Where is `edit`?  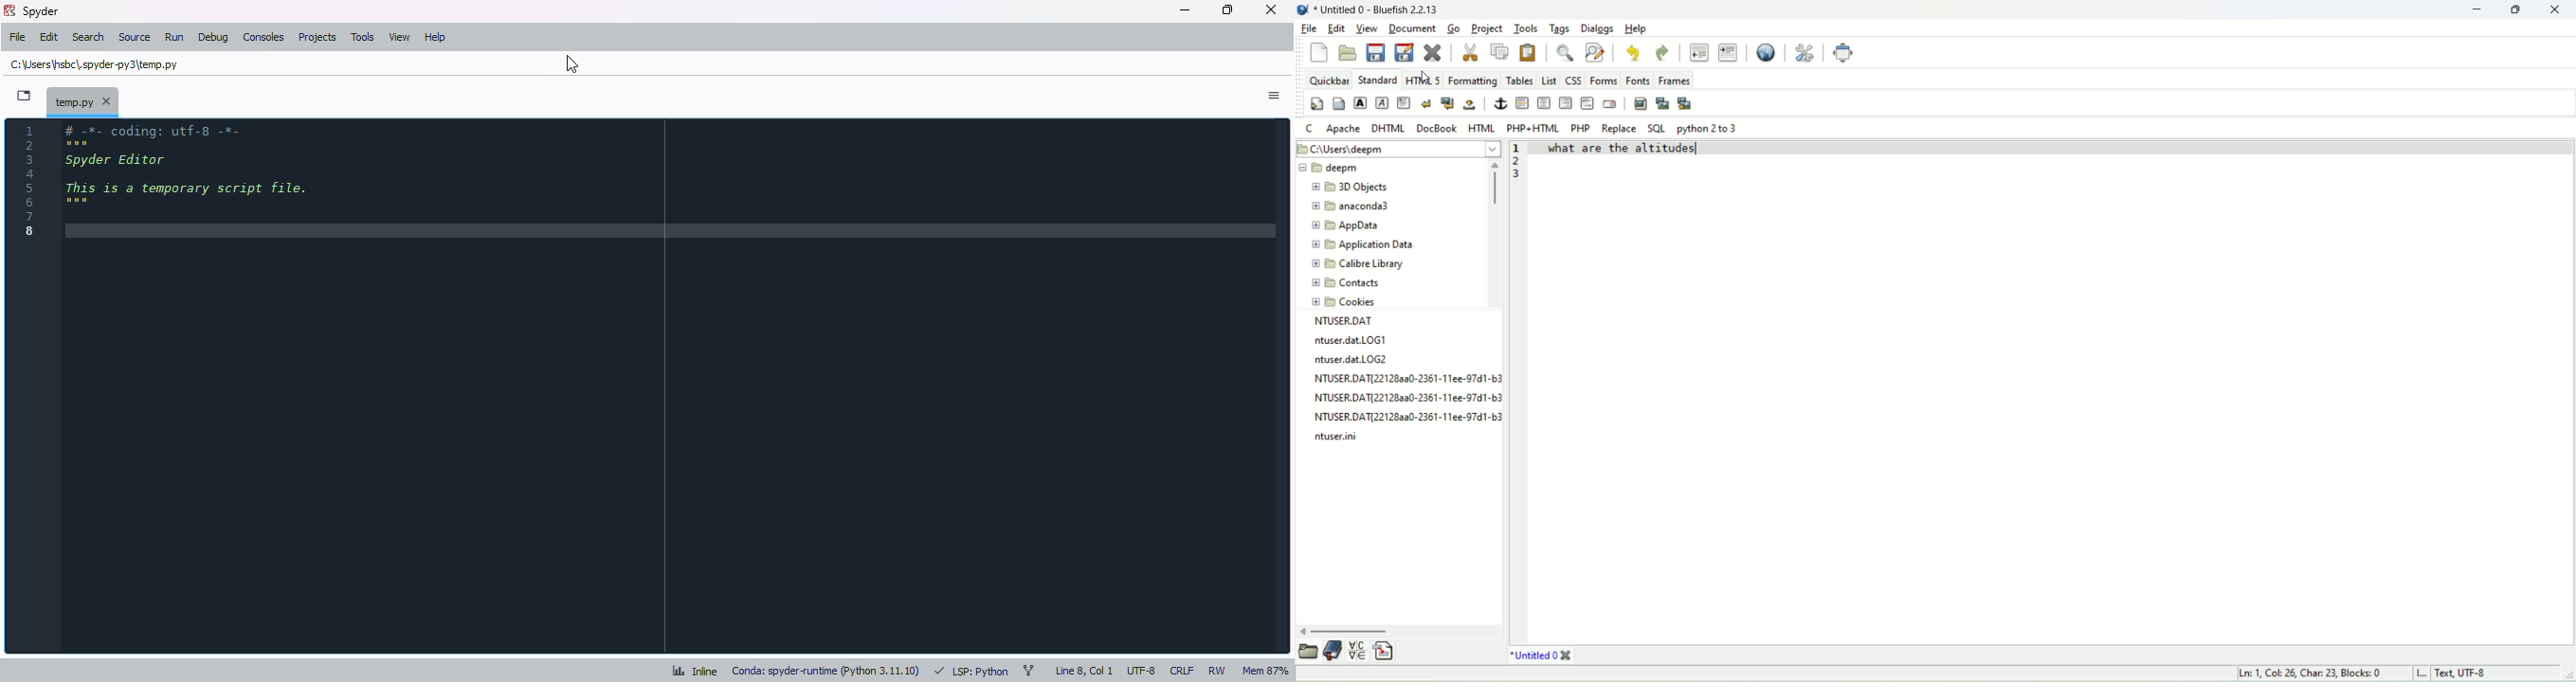 edit is located at coordinates (1335, 29).